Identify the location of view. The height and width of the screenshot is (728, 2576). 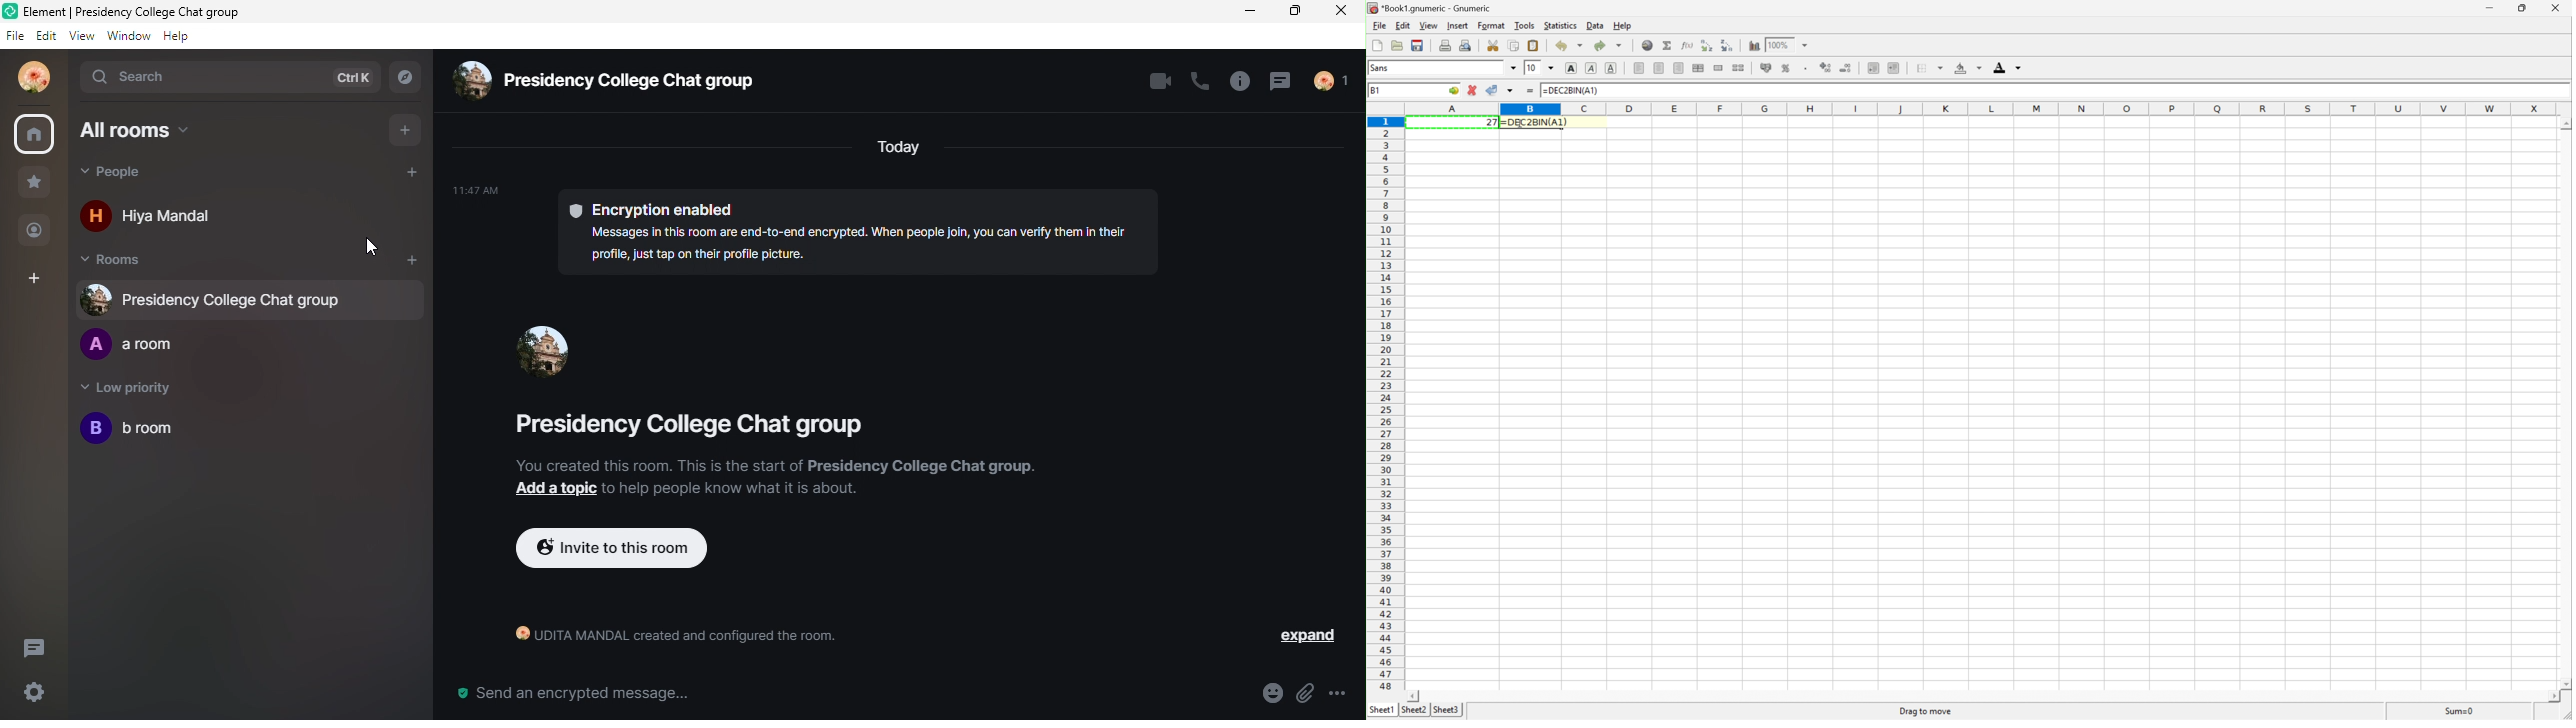
(79, 38).